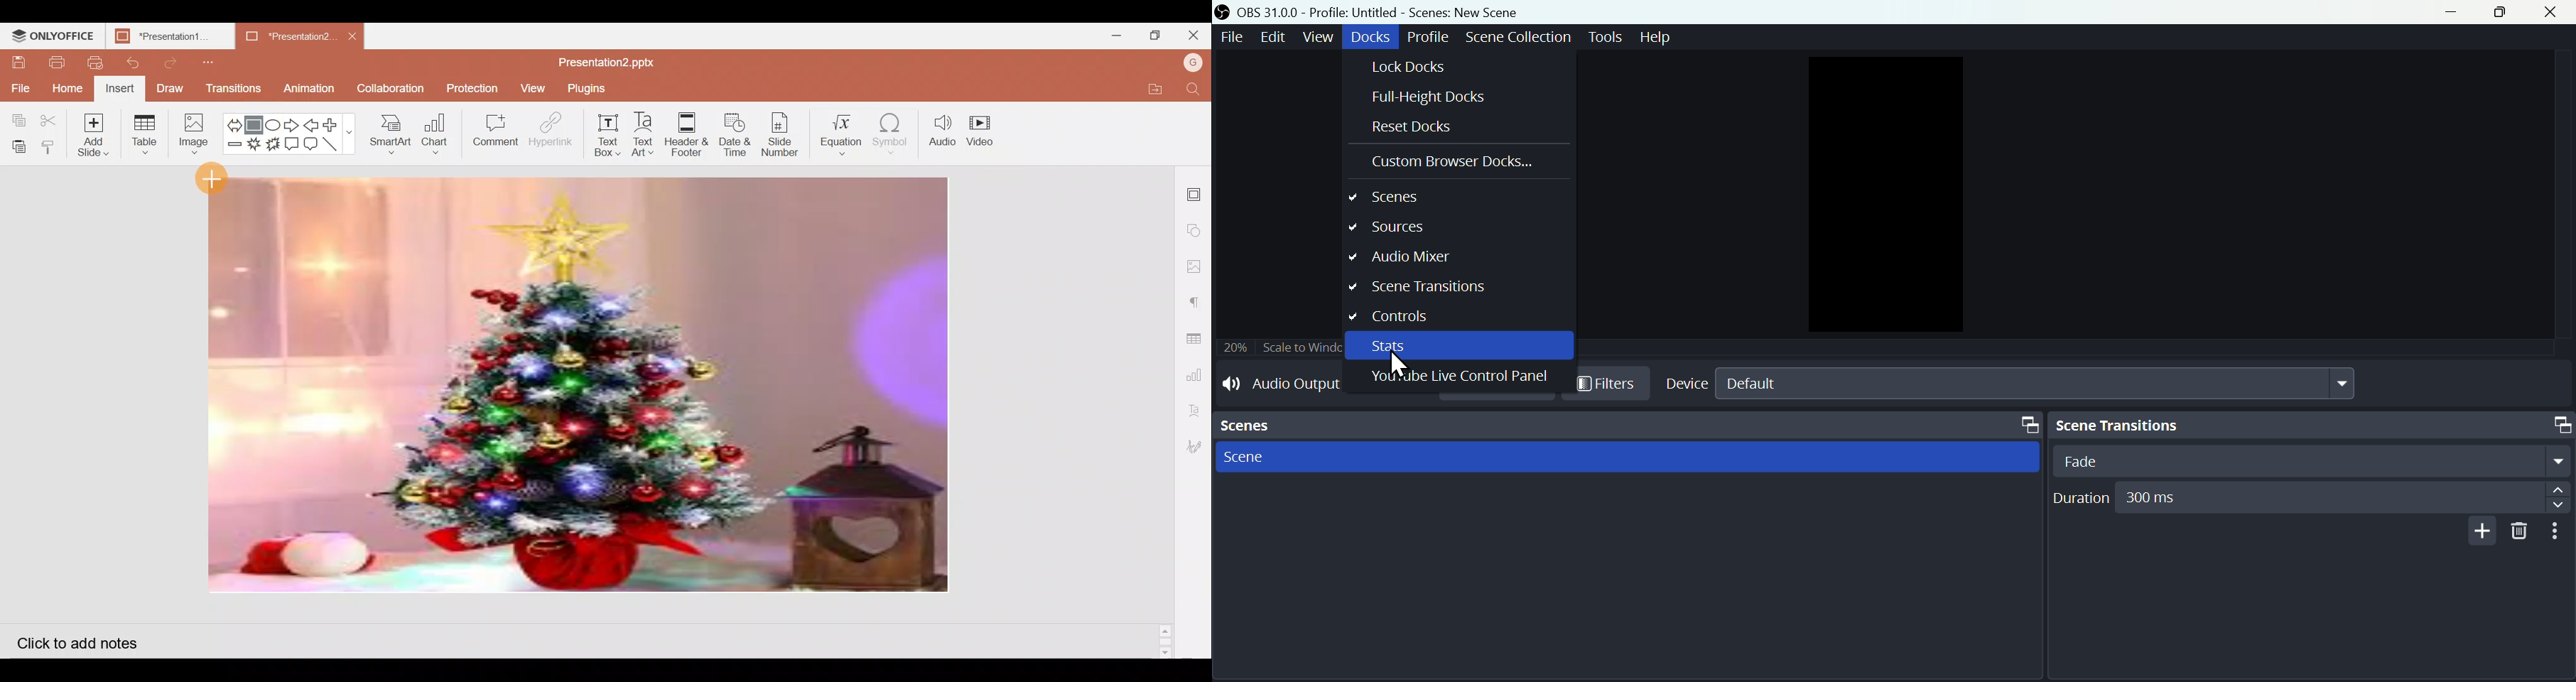 The image size is (2576, 700). I want to click on Protection, so click(469, 88).